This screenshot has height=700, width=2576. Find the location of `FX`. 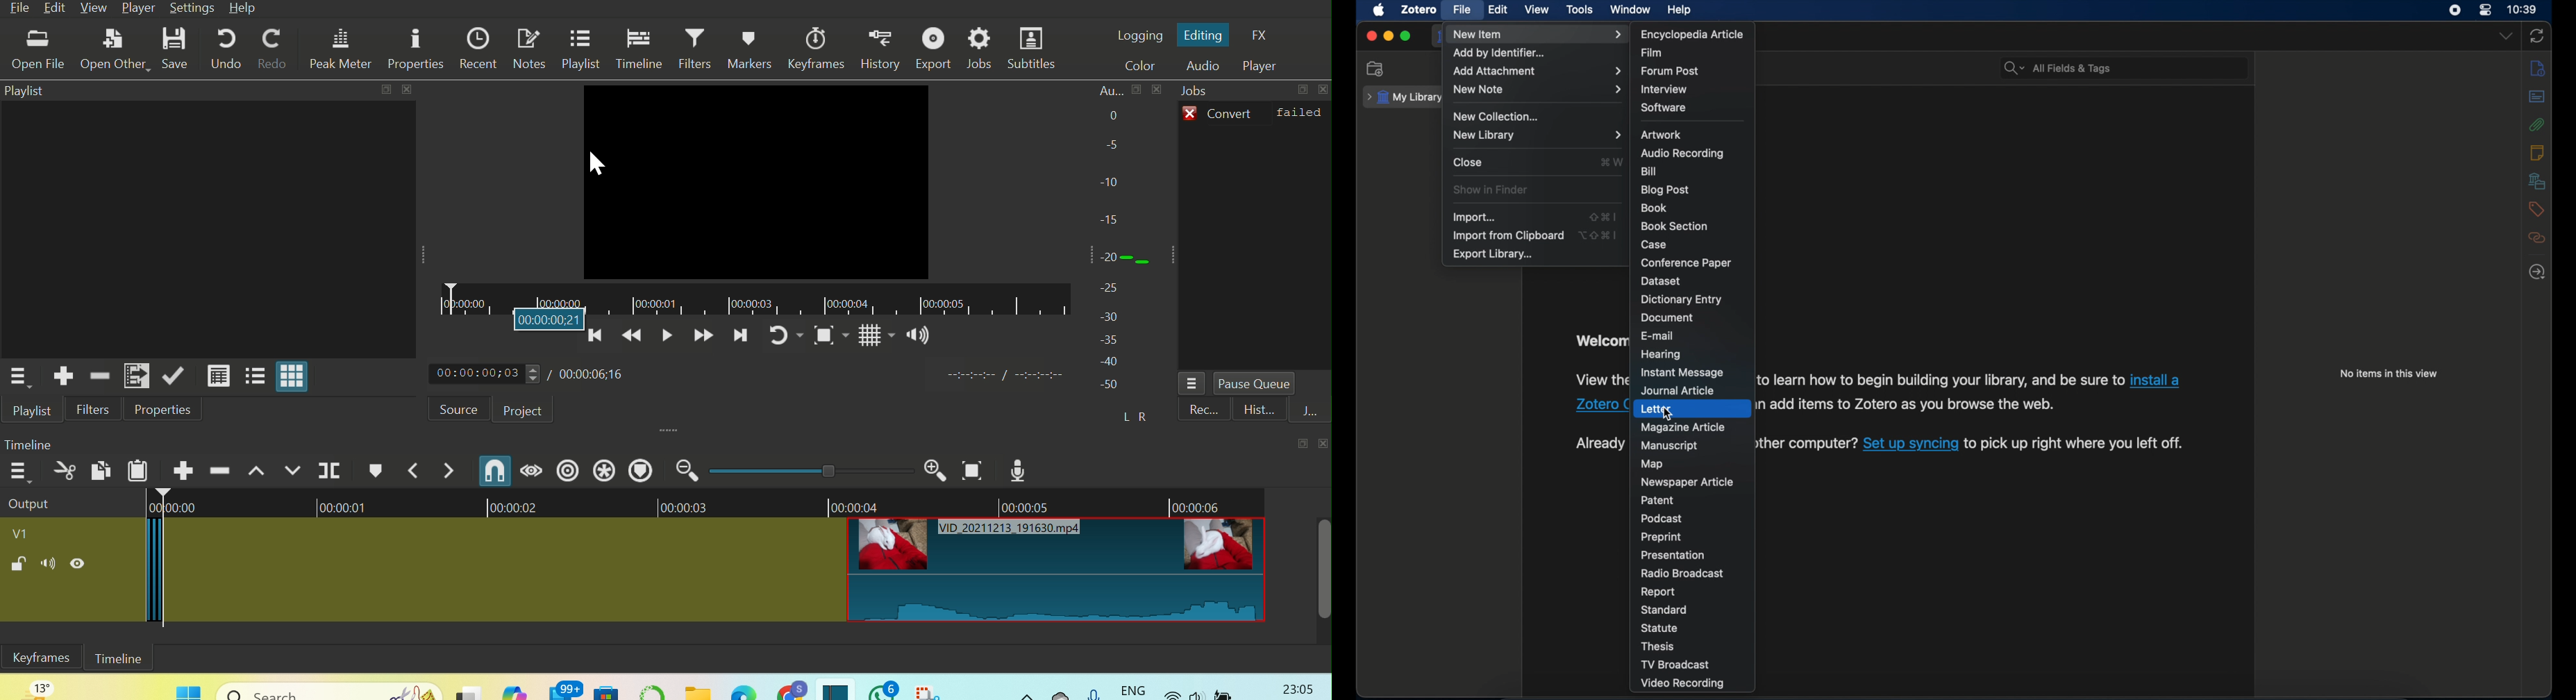

FX is located at coordinates (1262, 35).